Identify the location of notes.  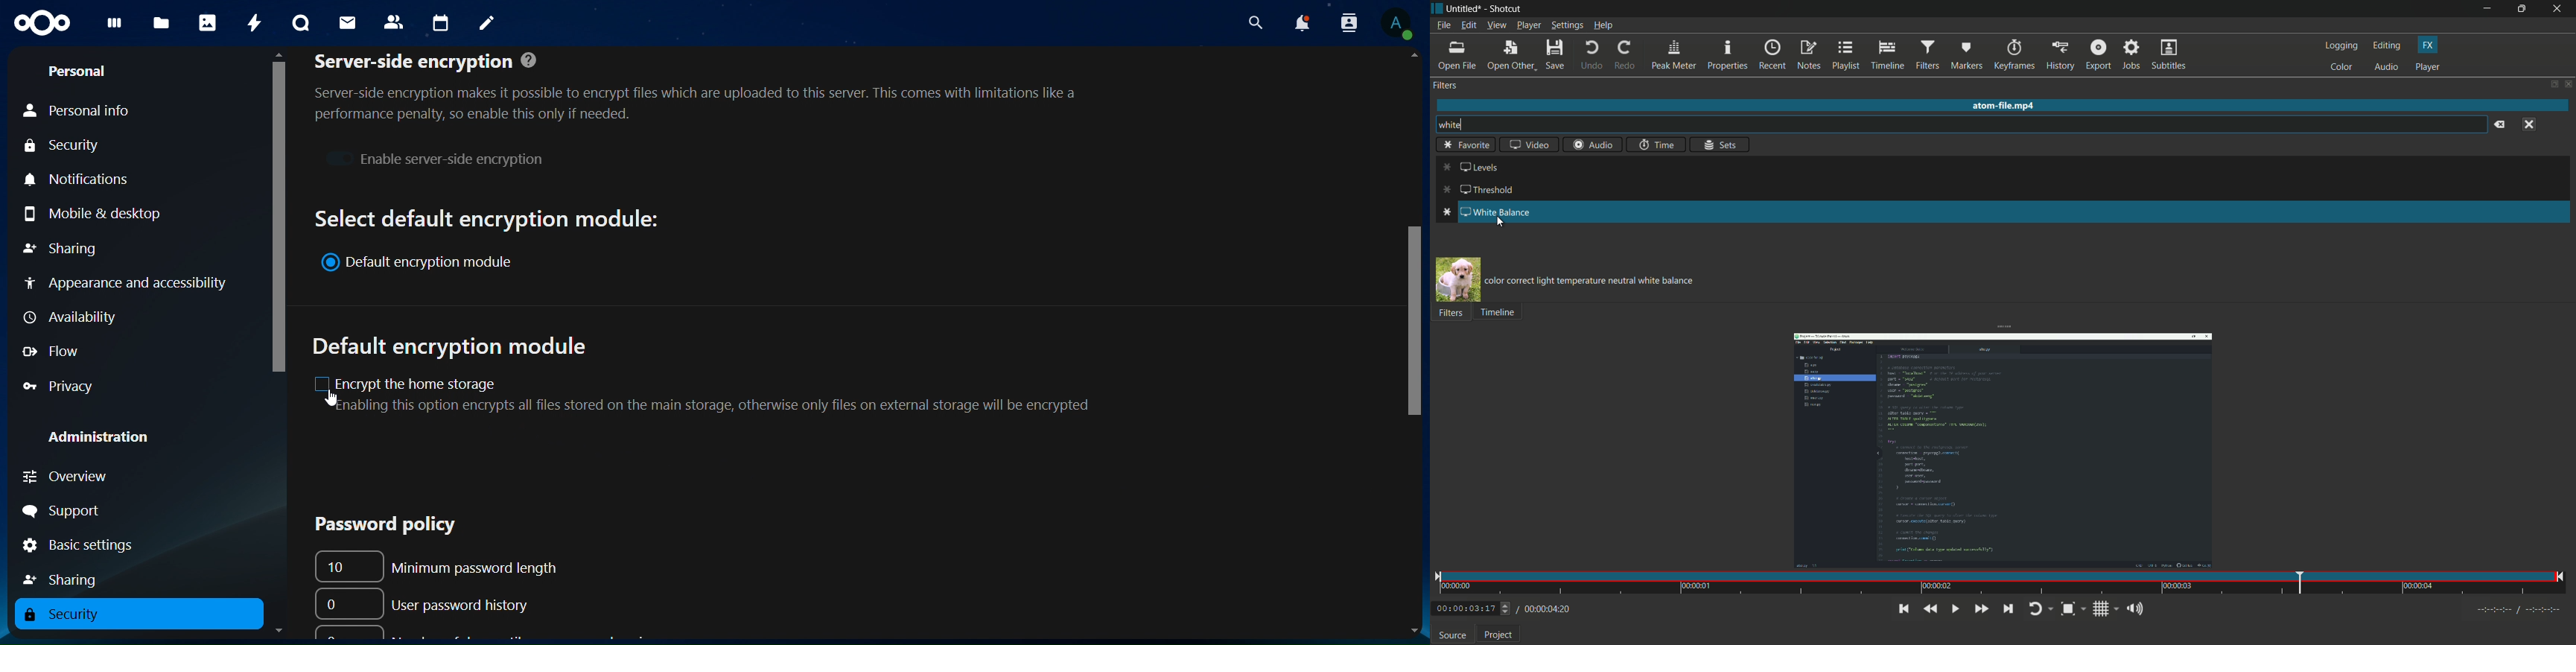
(483, 21).